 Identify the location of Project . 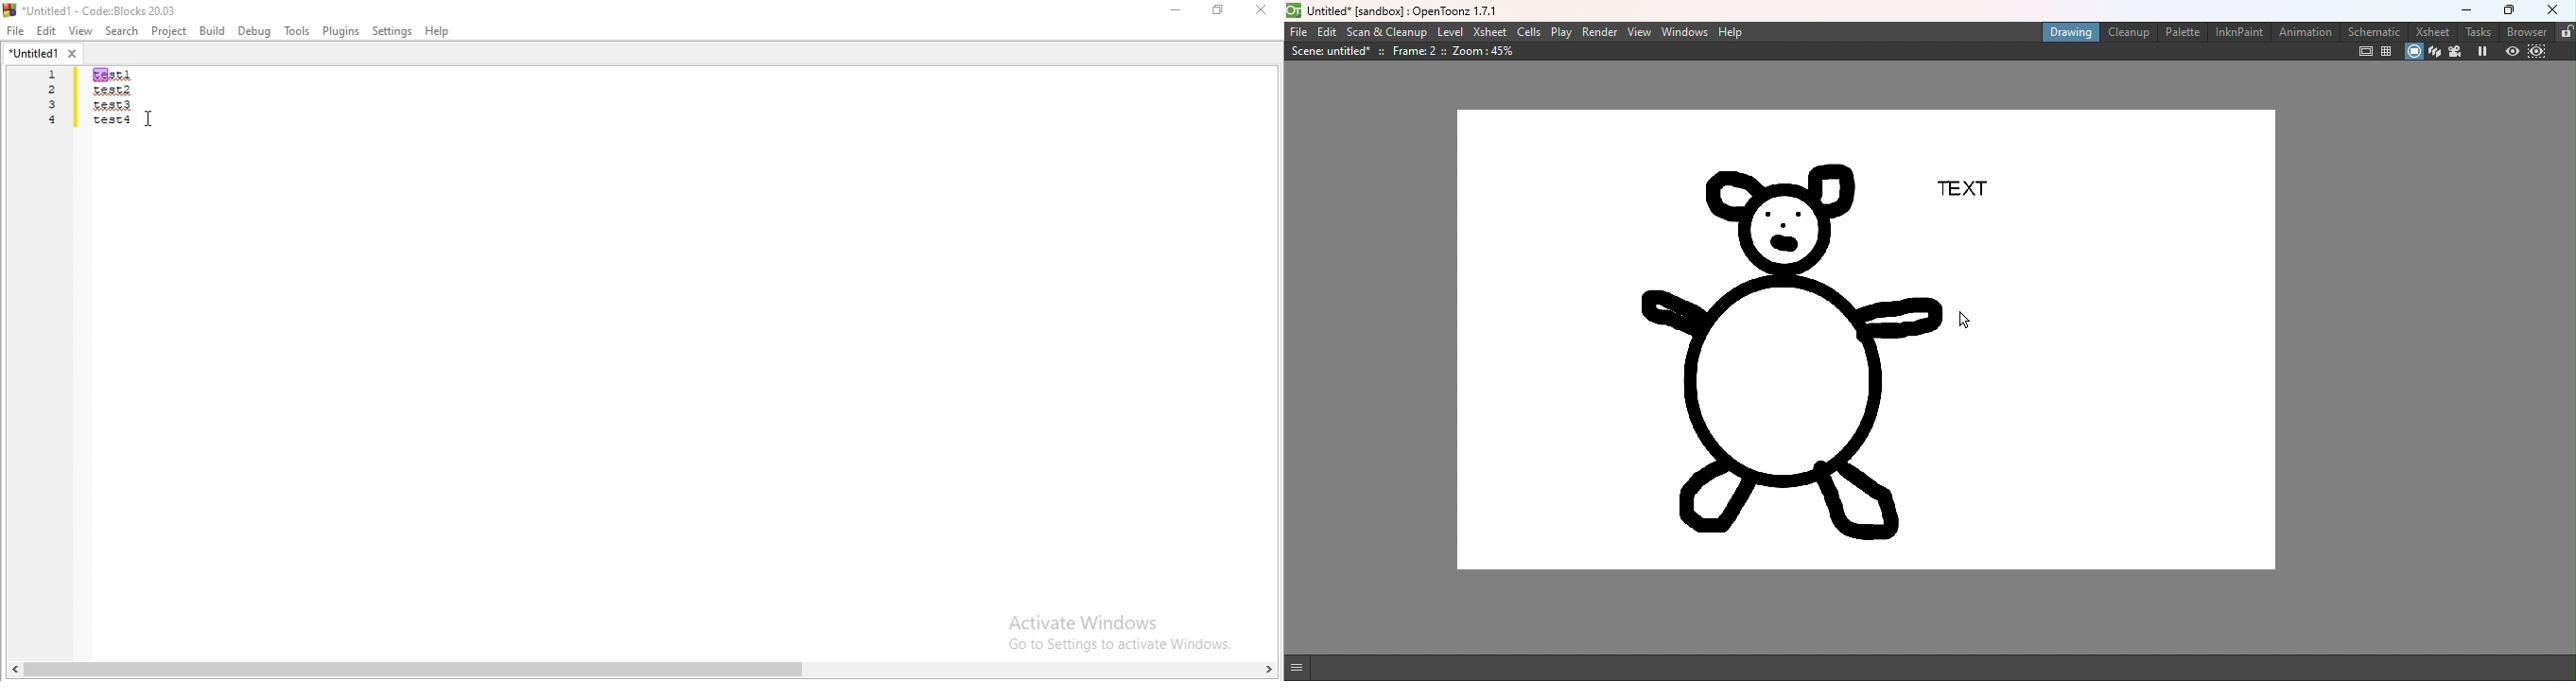
(170, 32).